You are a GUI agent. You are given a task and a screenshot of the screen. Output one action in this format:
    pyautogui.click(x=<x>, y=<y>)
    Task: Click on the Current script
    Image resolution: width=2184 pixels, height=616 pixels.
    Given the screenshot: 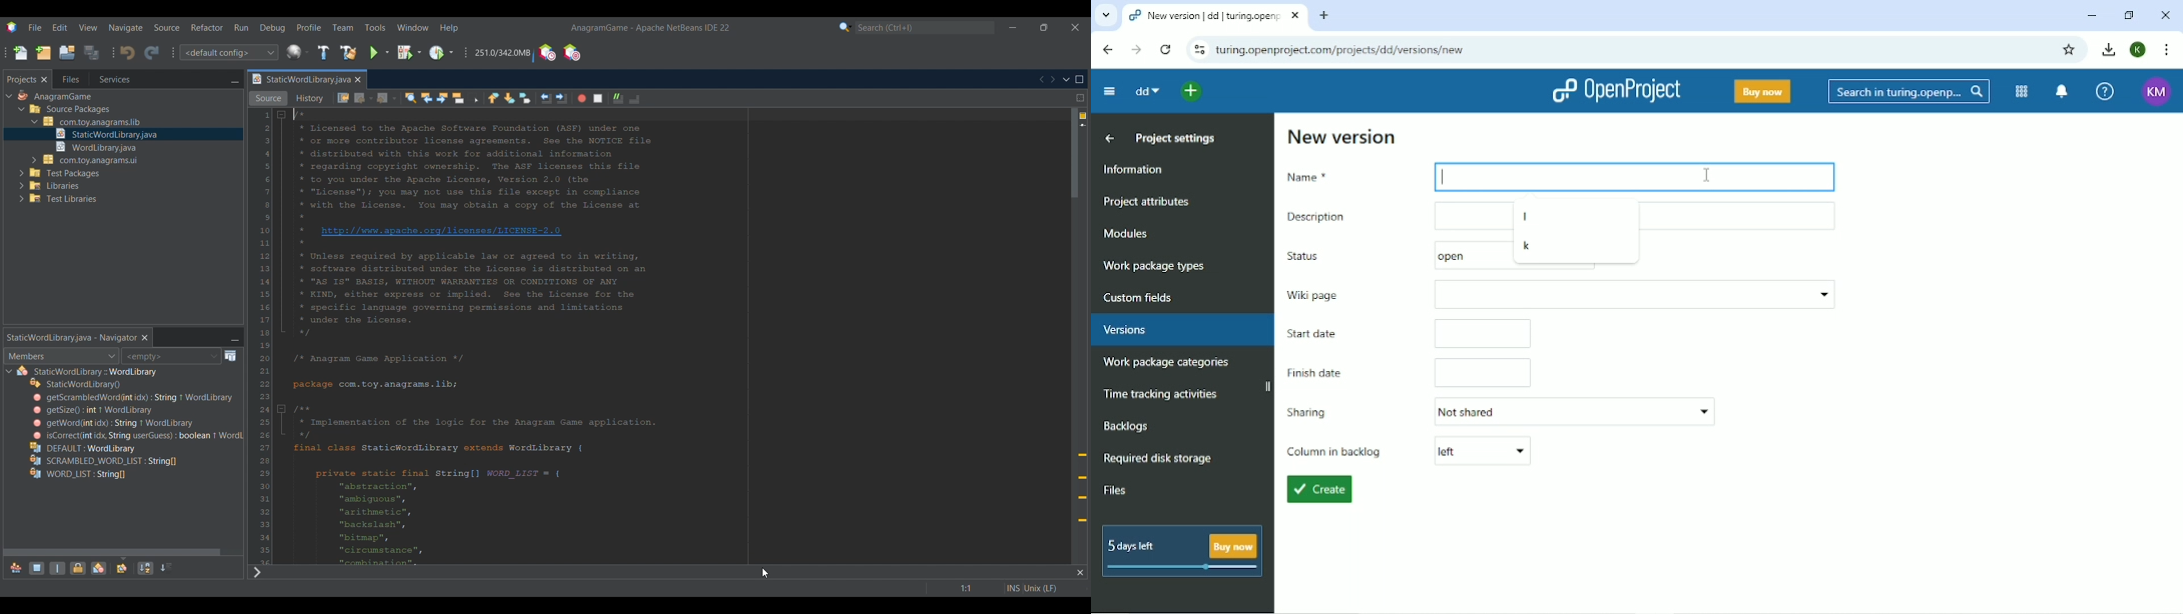 What is the action you would take?
    pyautogui.click(x=497, y=338)
    